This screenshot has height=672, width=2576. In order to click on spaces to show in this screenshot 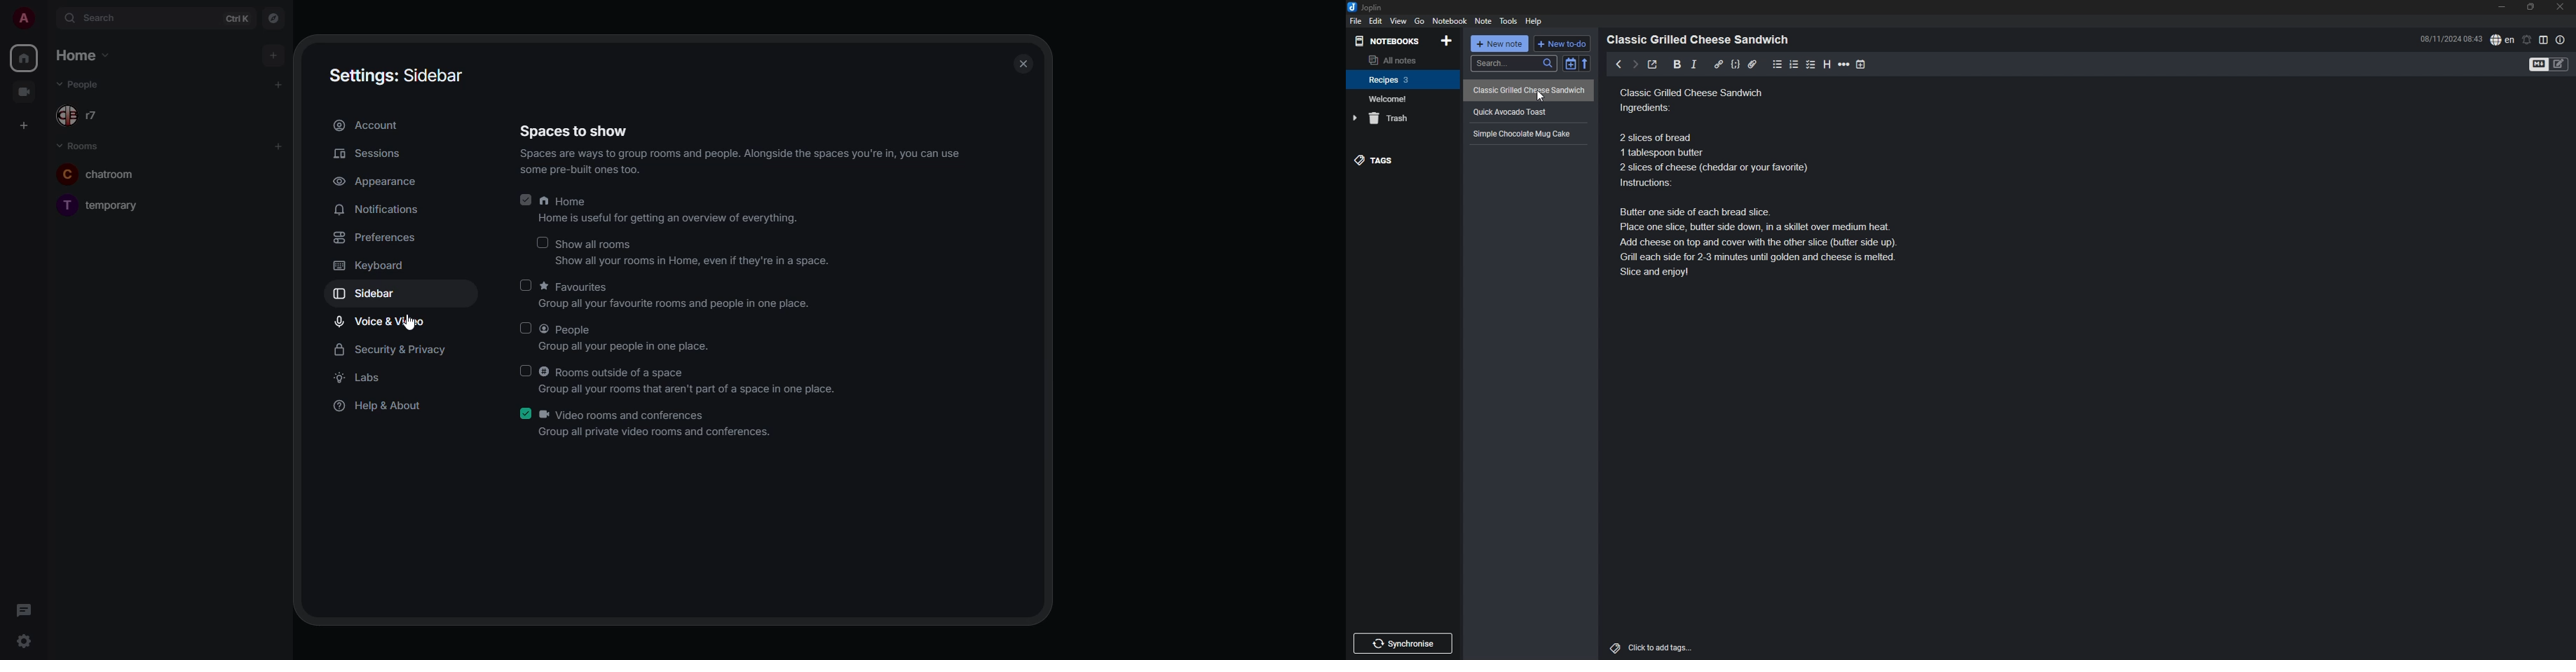, I will do `click(742, 145)`.